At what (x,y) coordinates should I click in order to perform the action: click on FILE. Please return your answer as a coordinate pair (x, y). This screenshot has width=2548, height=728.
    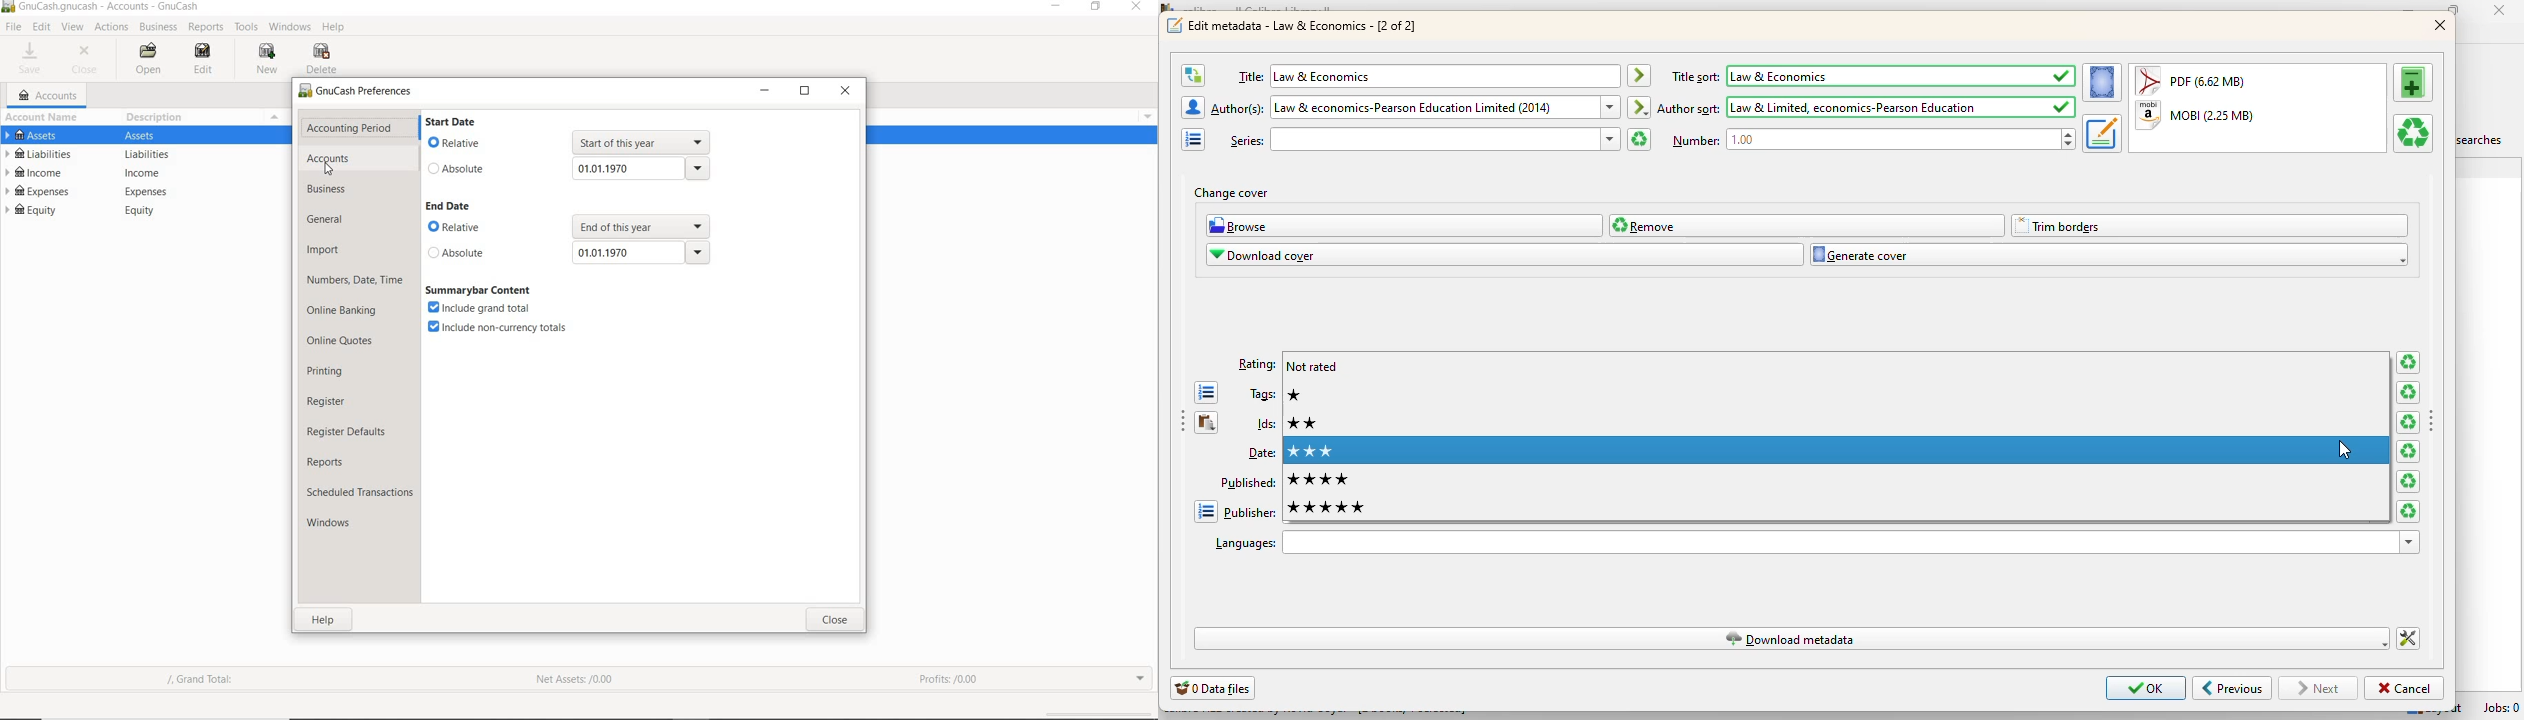
    Looking at the image, I should click on (12, 28).